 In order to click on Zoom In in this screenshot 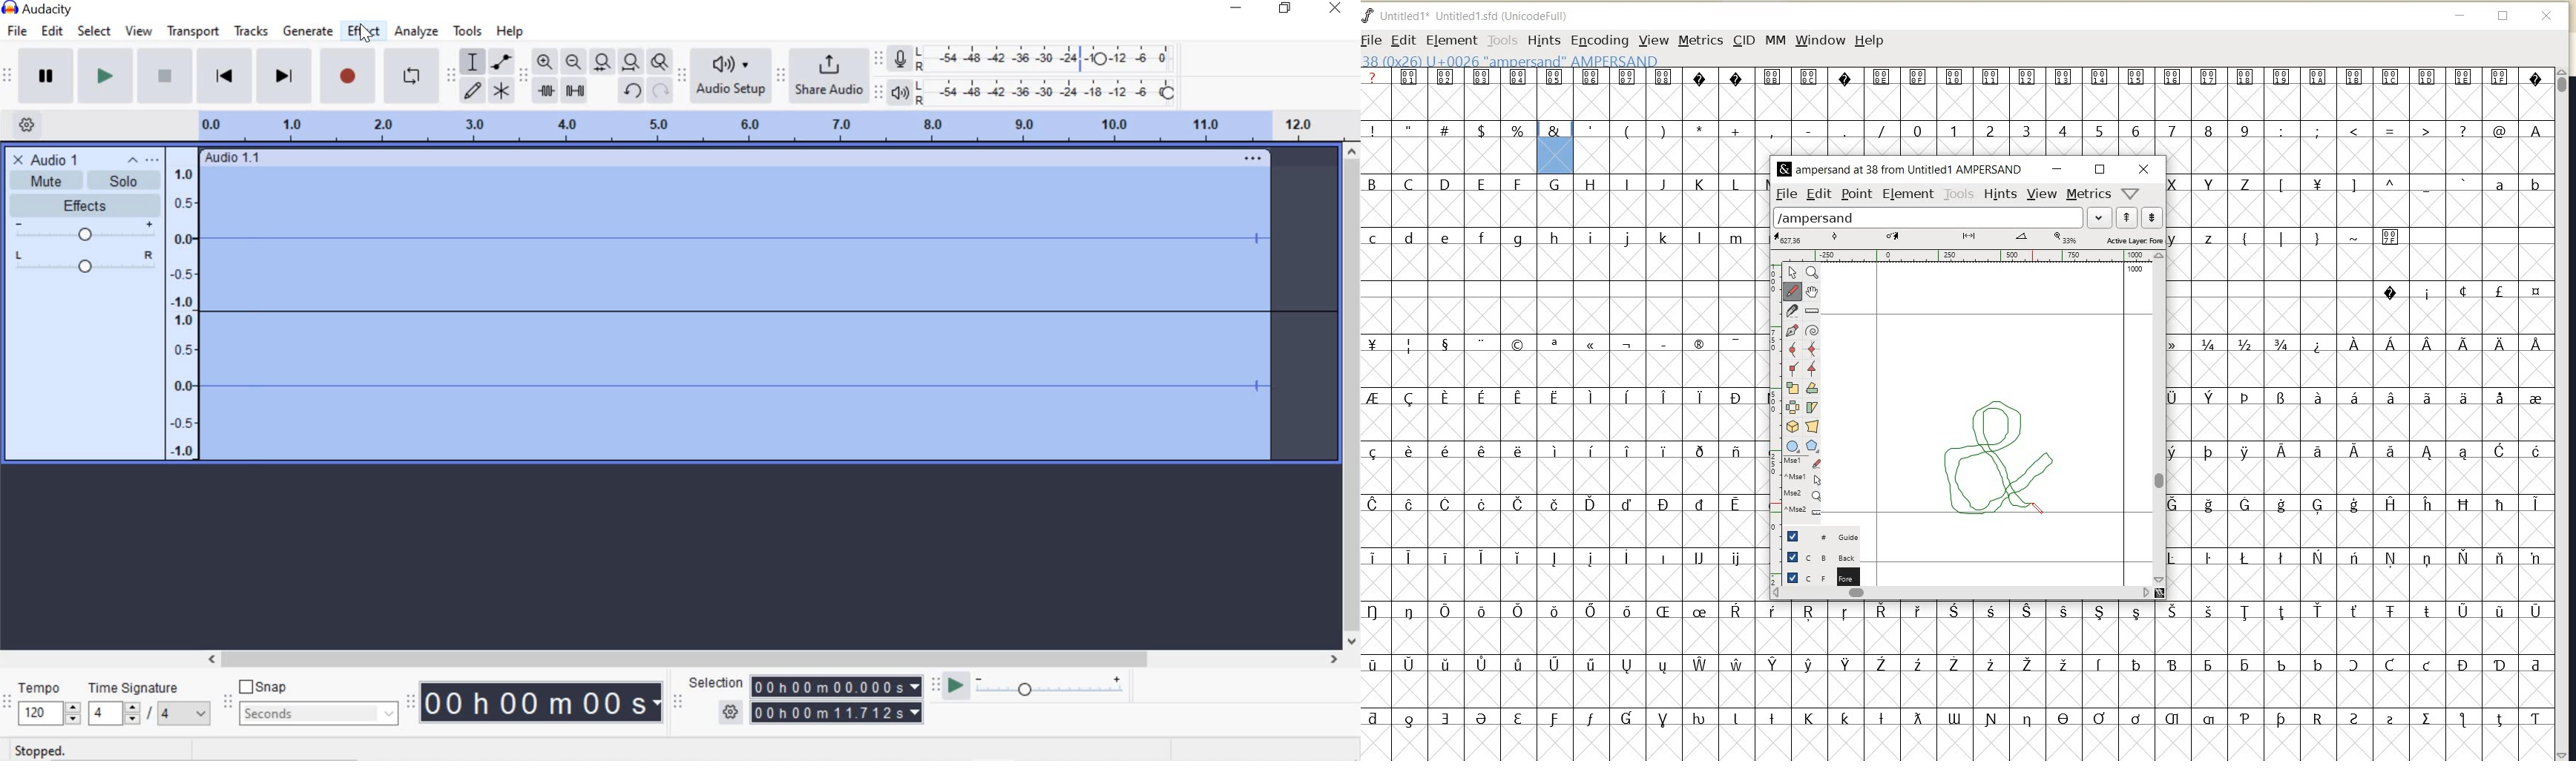, I will do `click(544, 61)`.